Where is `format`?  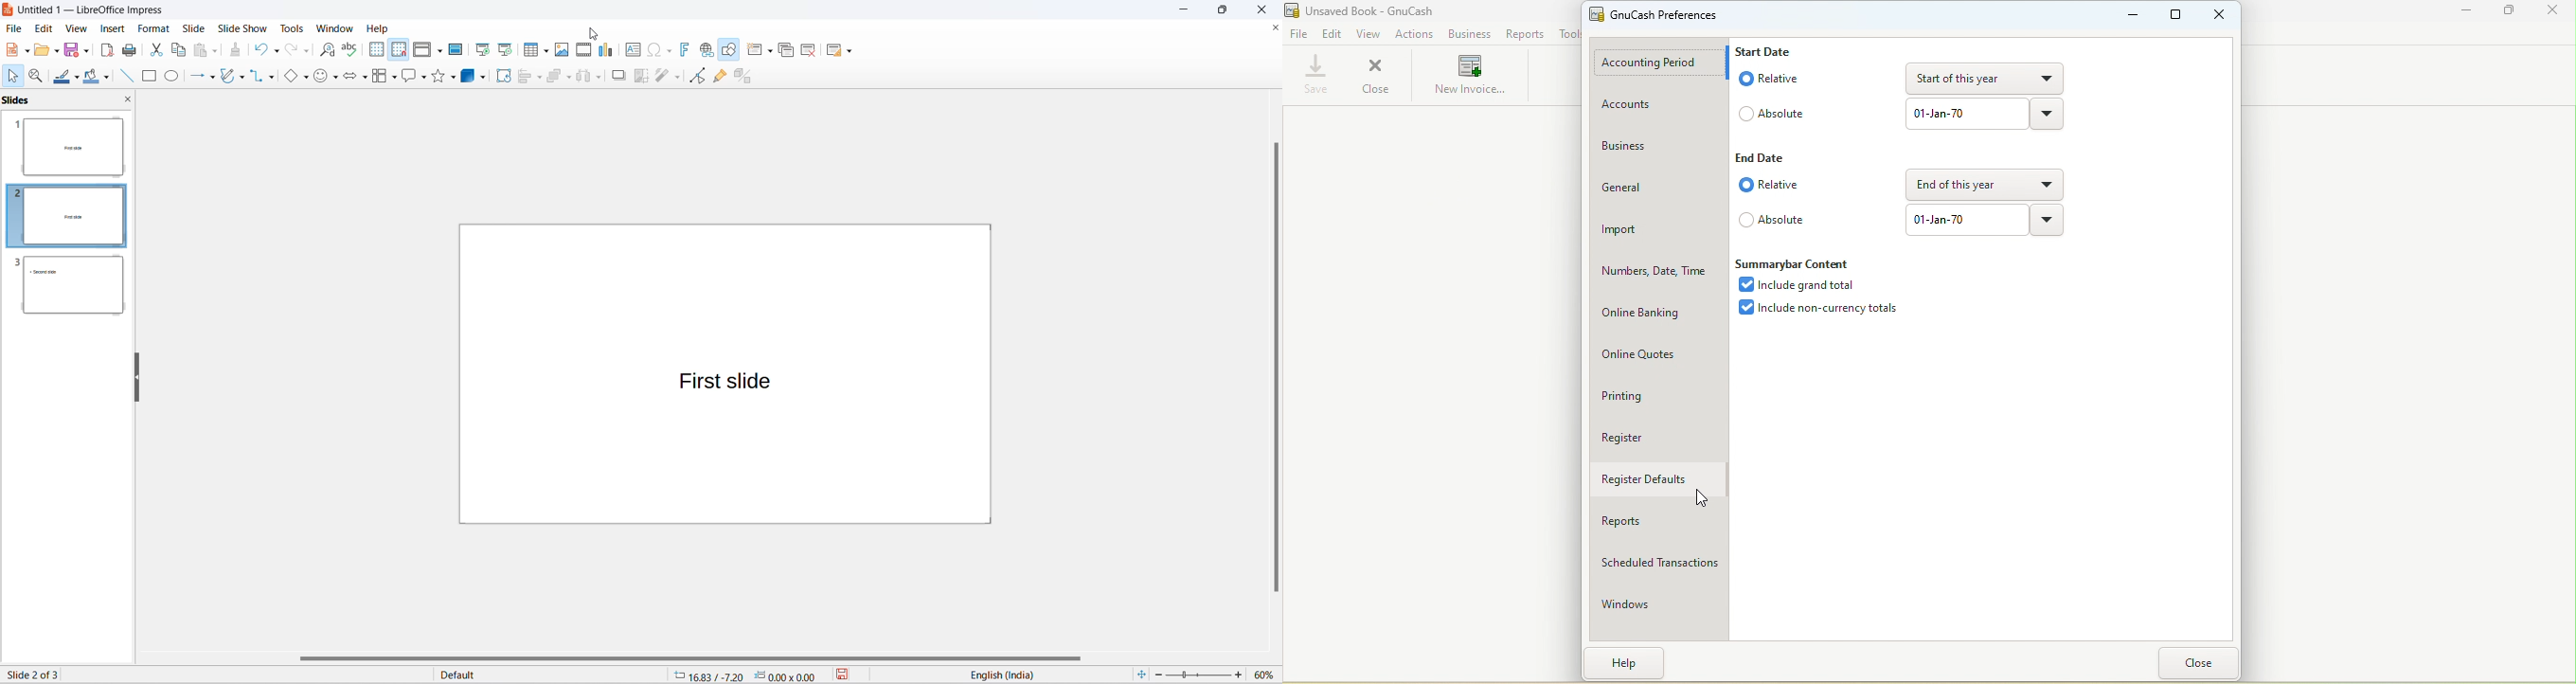
format is located at coordinates (155, 29).